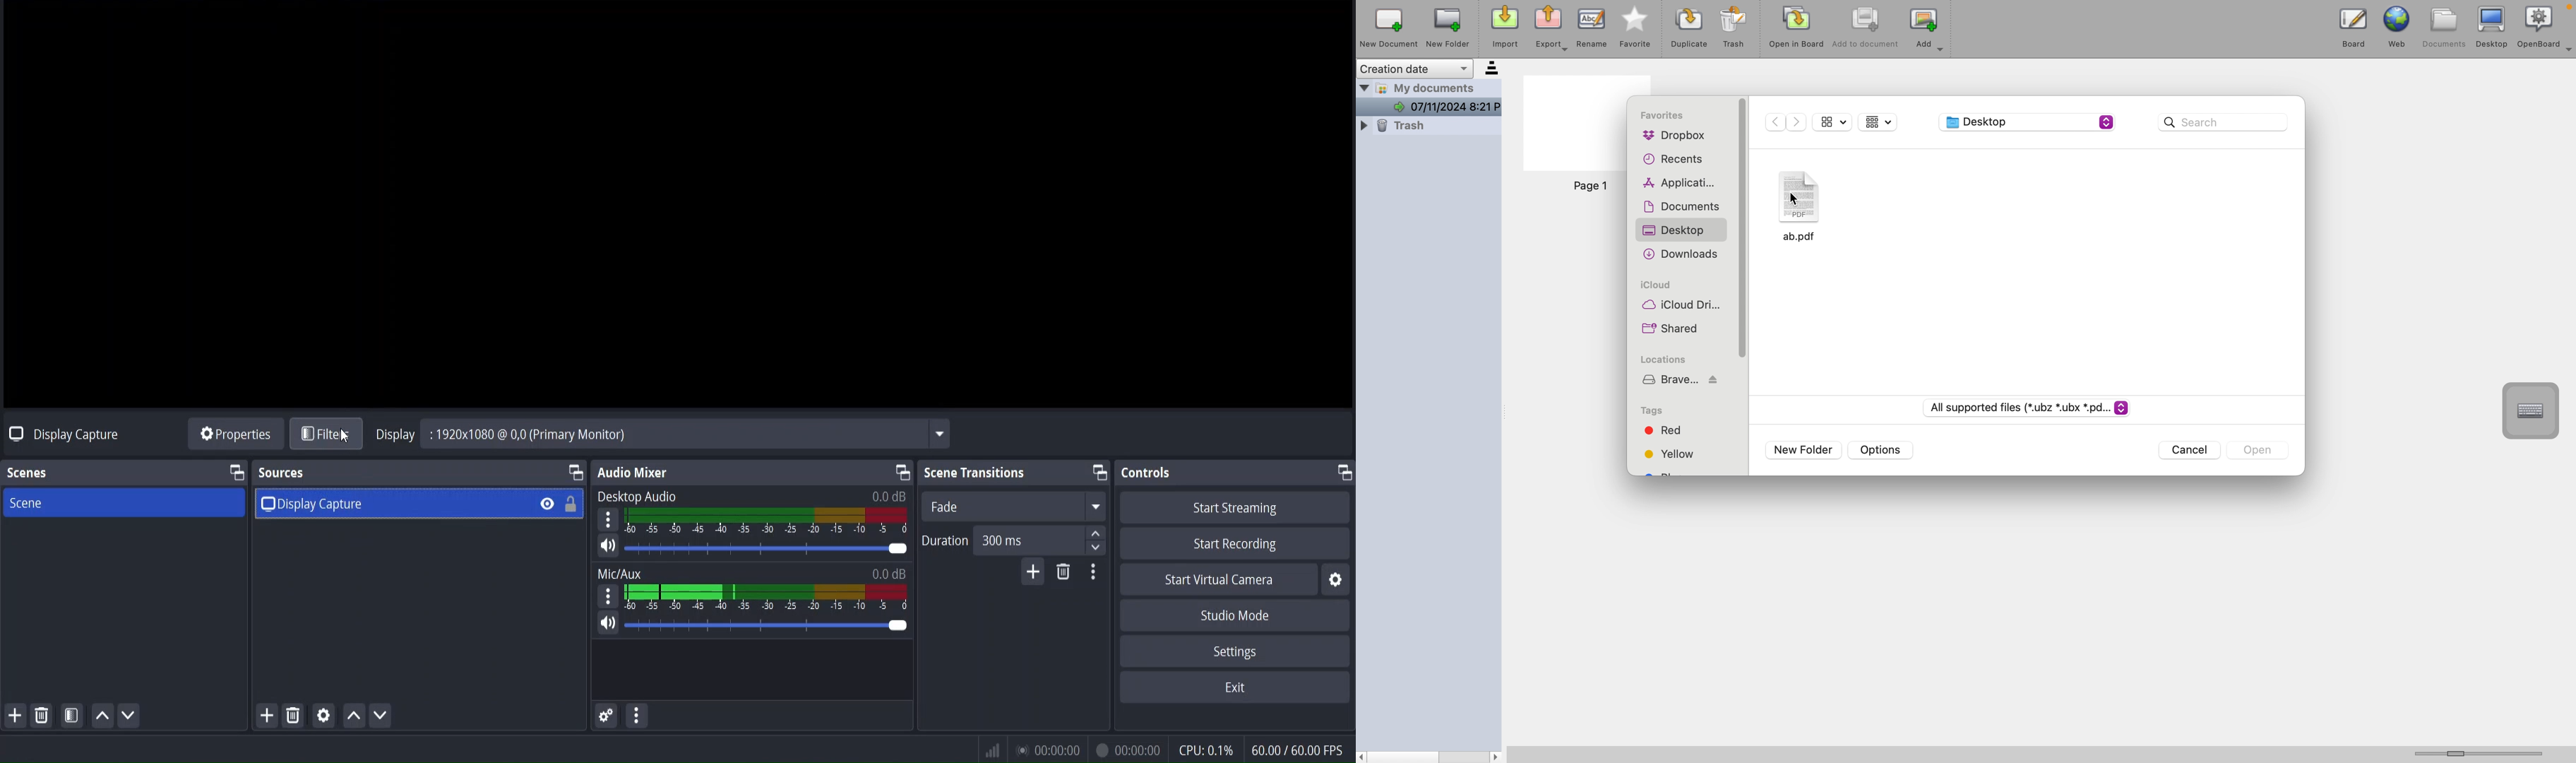 Image resolution: width=2576 pixels, height=784 pixels. Describe the element at coordinates (1220, 581) in the screenshot. I see `start virtual camera` at that location.